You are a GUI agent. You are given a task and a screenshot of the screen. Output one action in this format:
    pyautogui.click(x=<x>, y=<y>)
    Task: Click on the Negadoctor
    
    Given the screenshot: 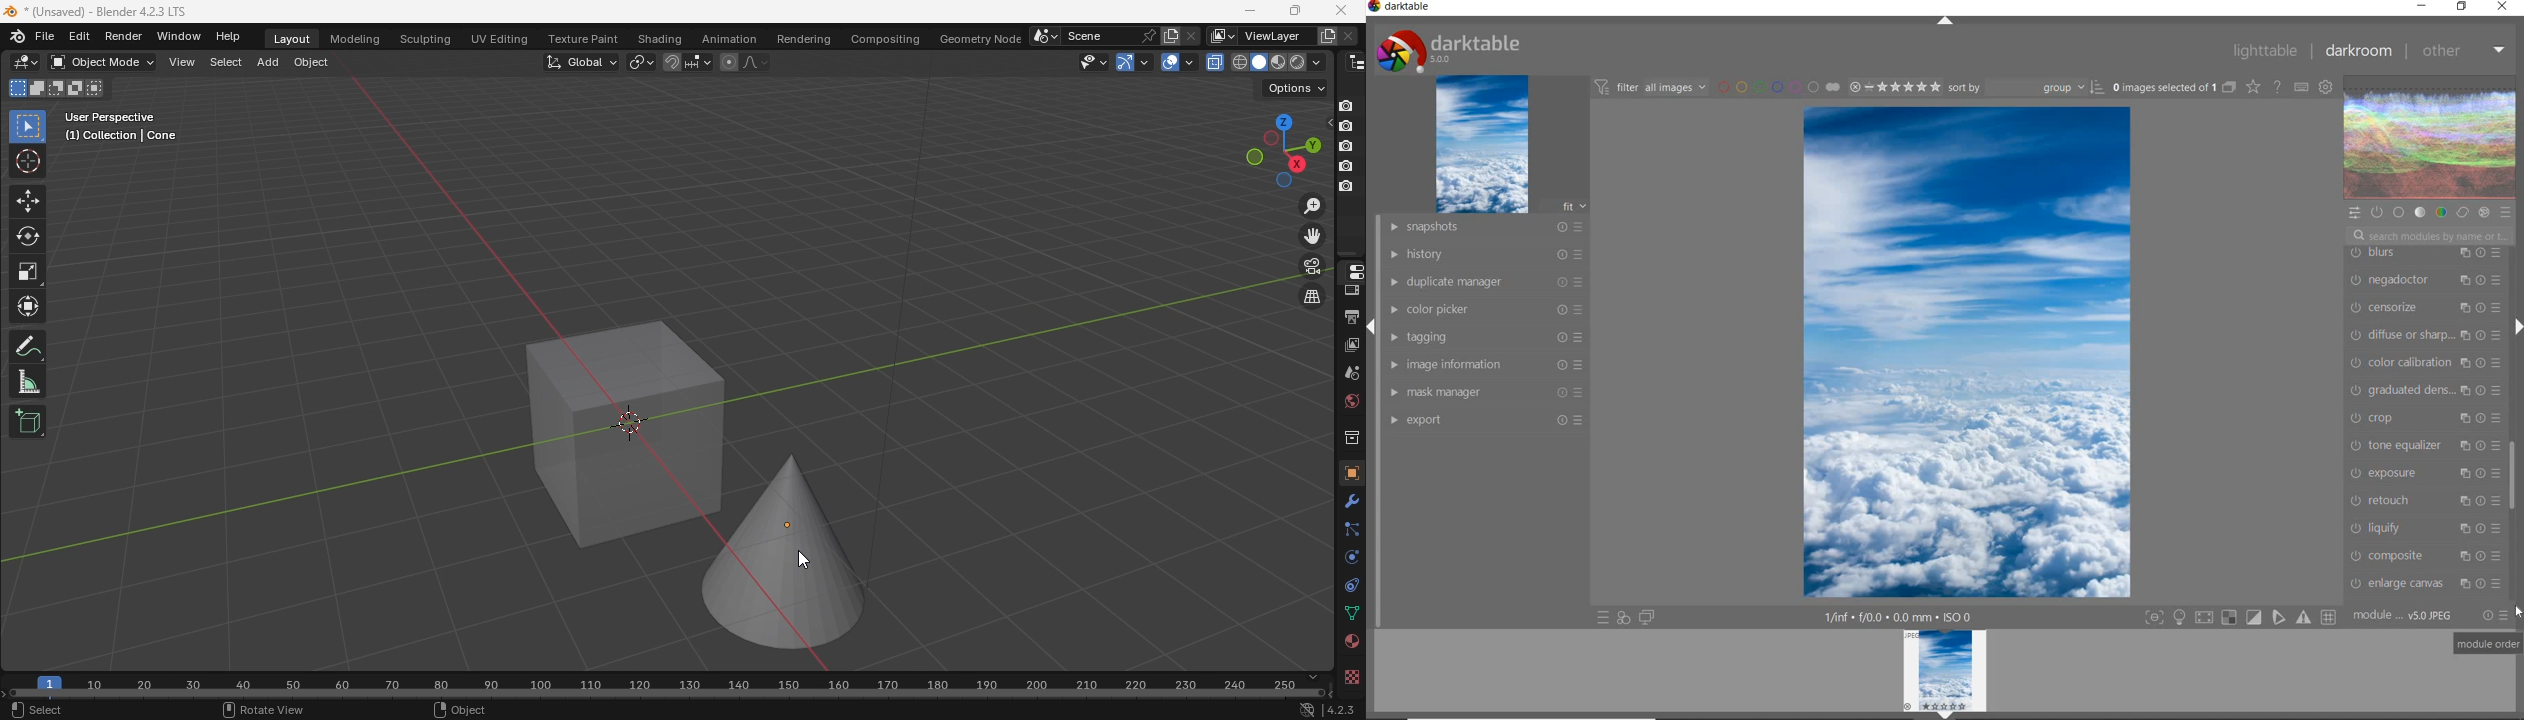 What is the action you would take?
    pyautogui.click(x=2423, y=280)
    